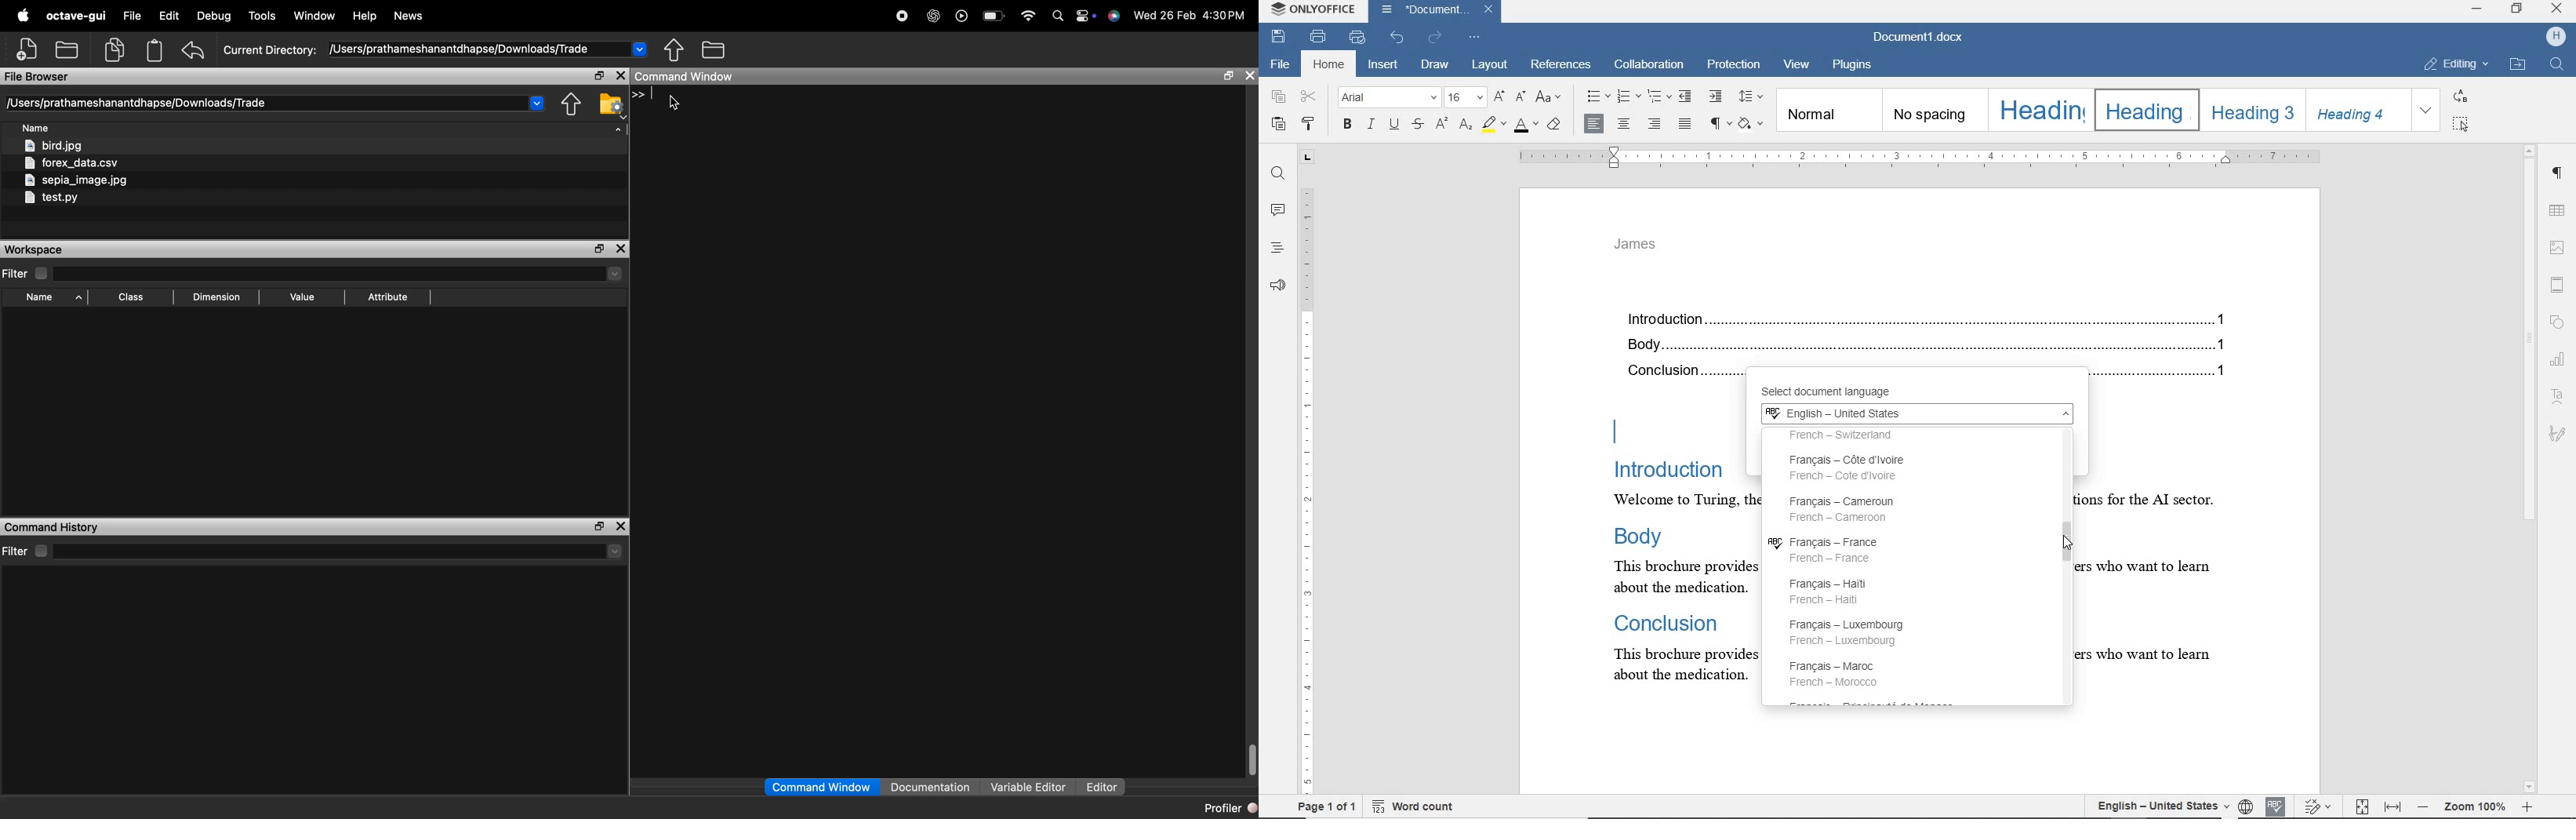 Image resolution: width=2576 pixels, height=840 pixels. What do you see at coordinates (1719, 122) in the screenshot?
I see `nonprinting characters` at bounding box center [1719, 122].